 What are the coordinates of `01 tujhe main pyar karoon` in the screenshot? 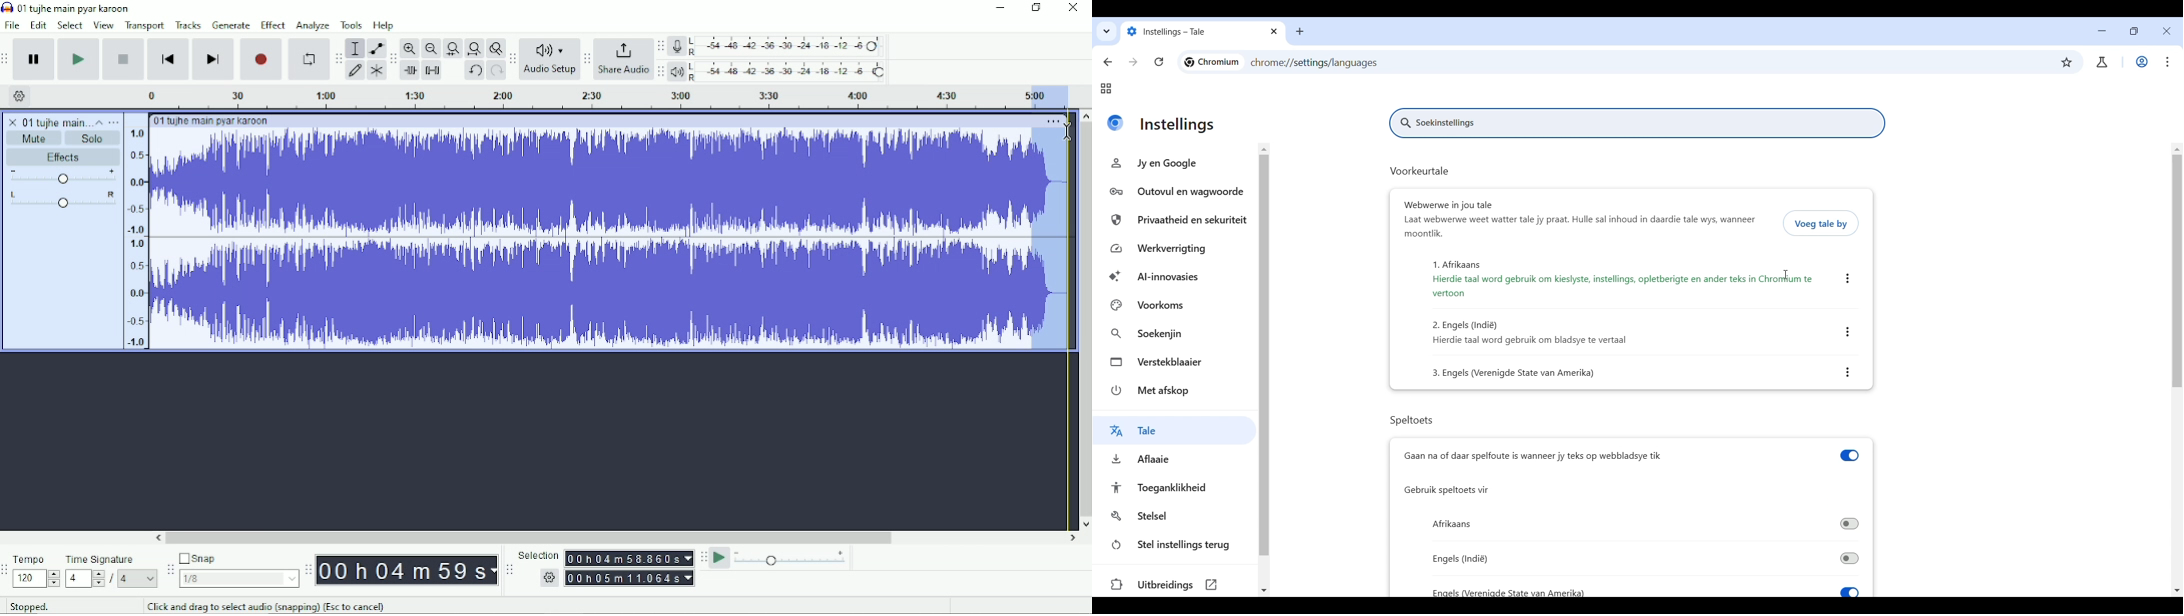 It's located at (56, 121).